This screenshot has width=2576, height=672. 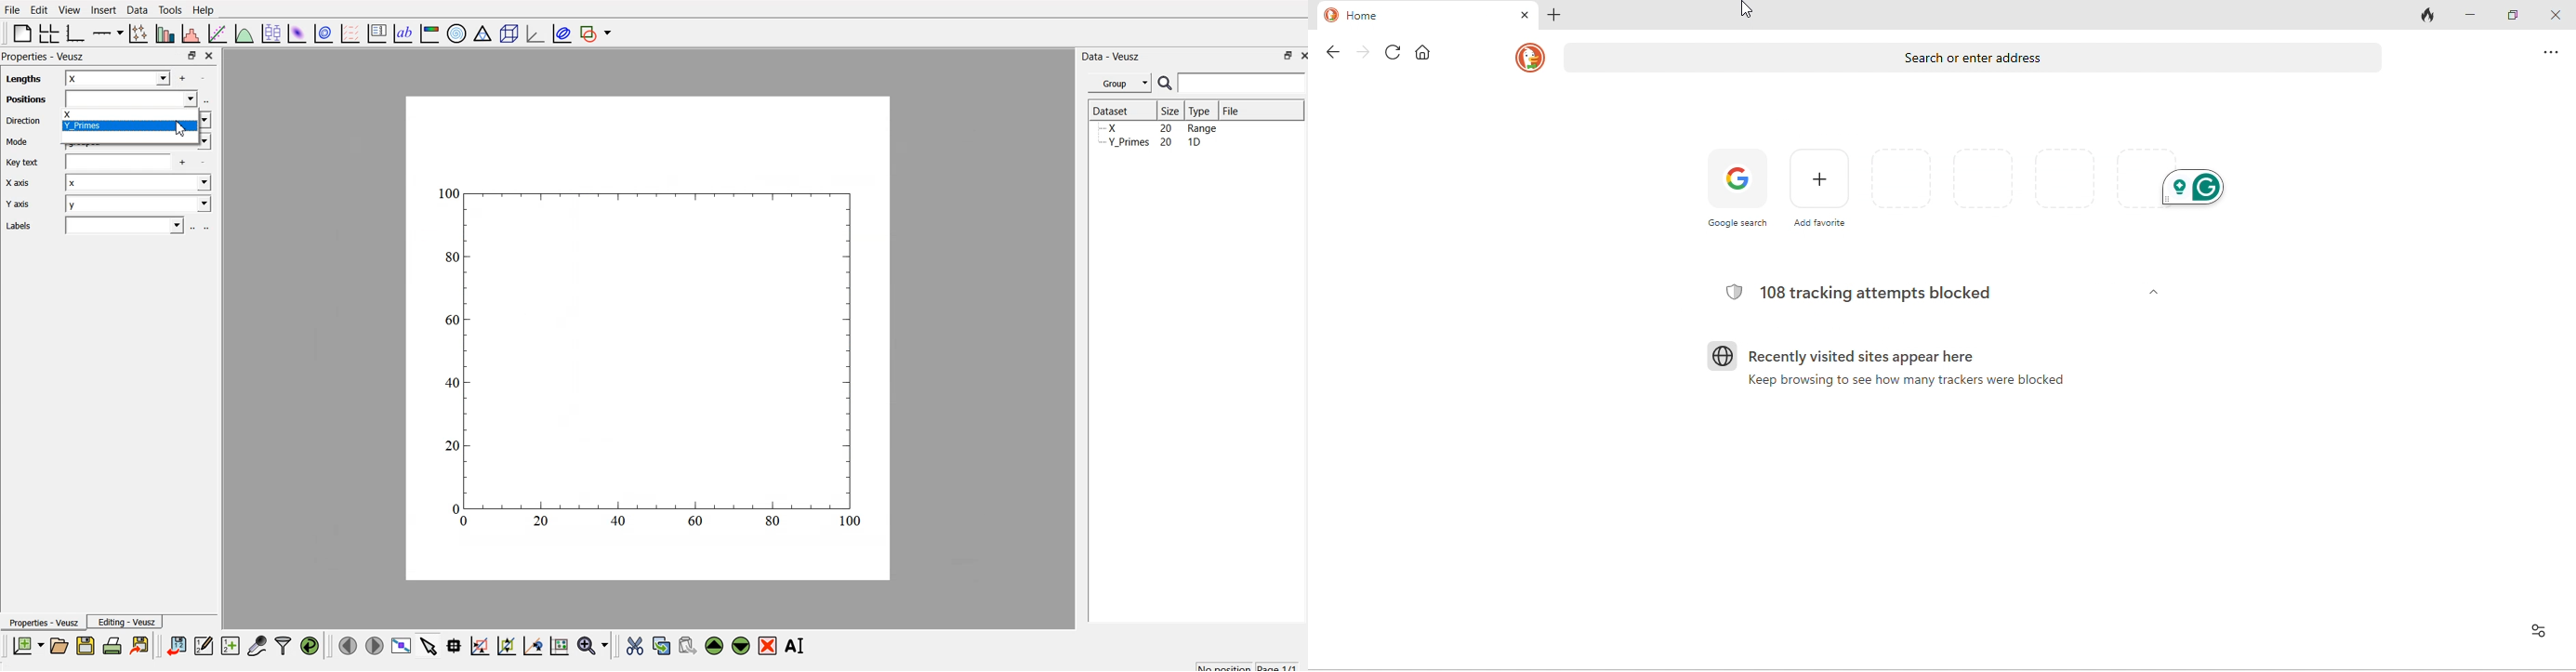 What do you see at coordinates (112, 184) in the screenshot?
I see `Xaxis x` at bounding box center [112, 184].